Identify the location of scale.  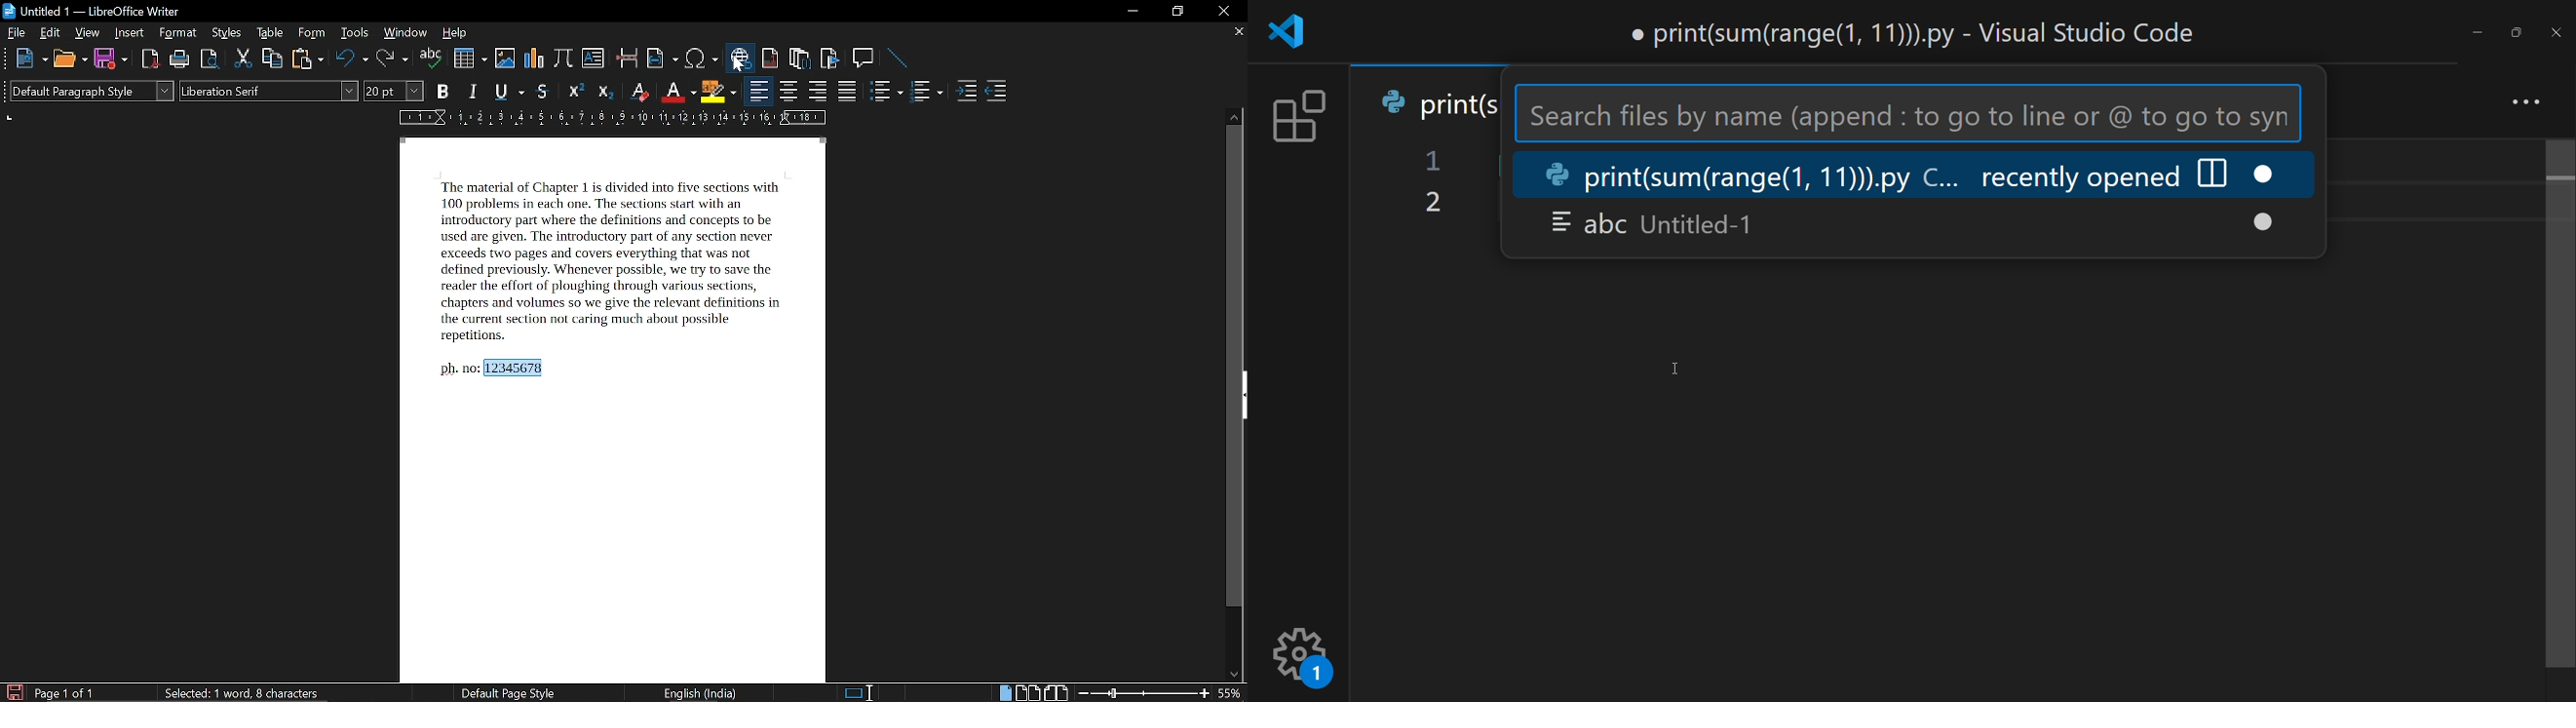
(608, 120).